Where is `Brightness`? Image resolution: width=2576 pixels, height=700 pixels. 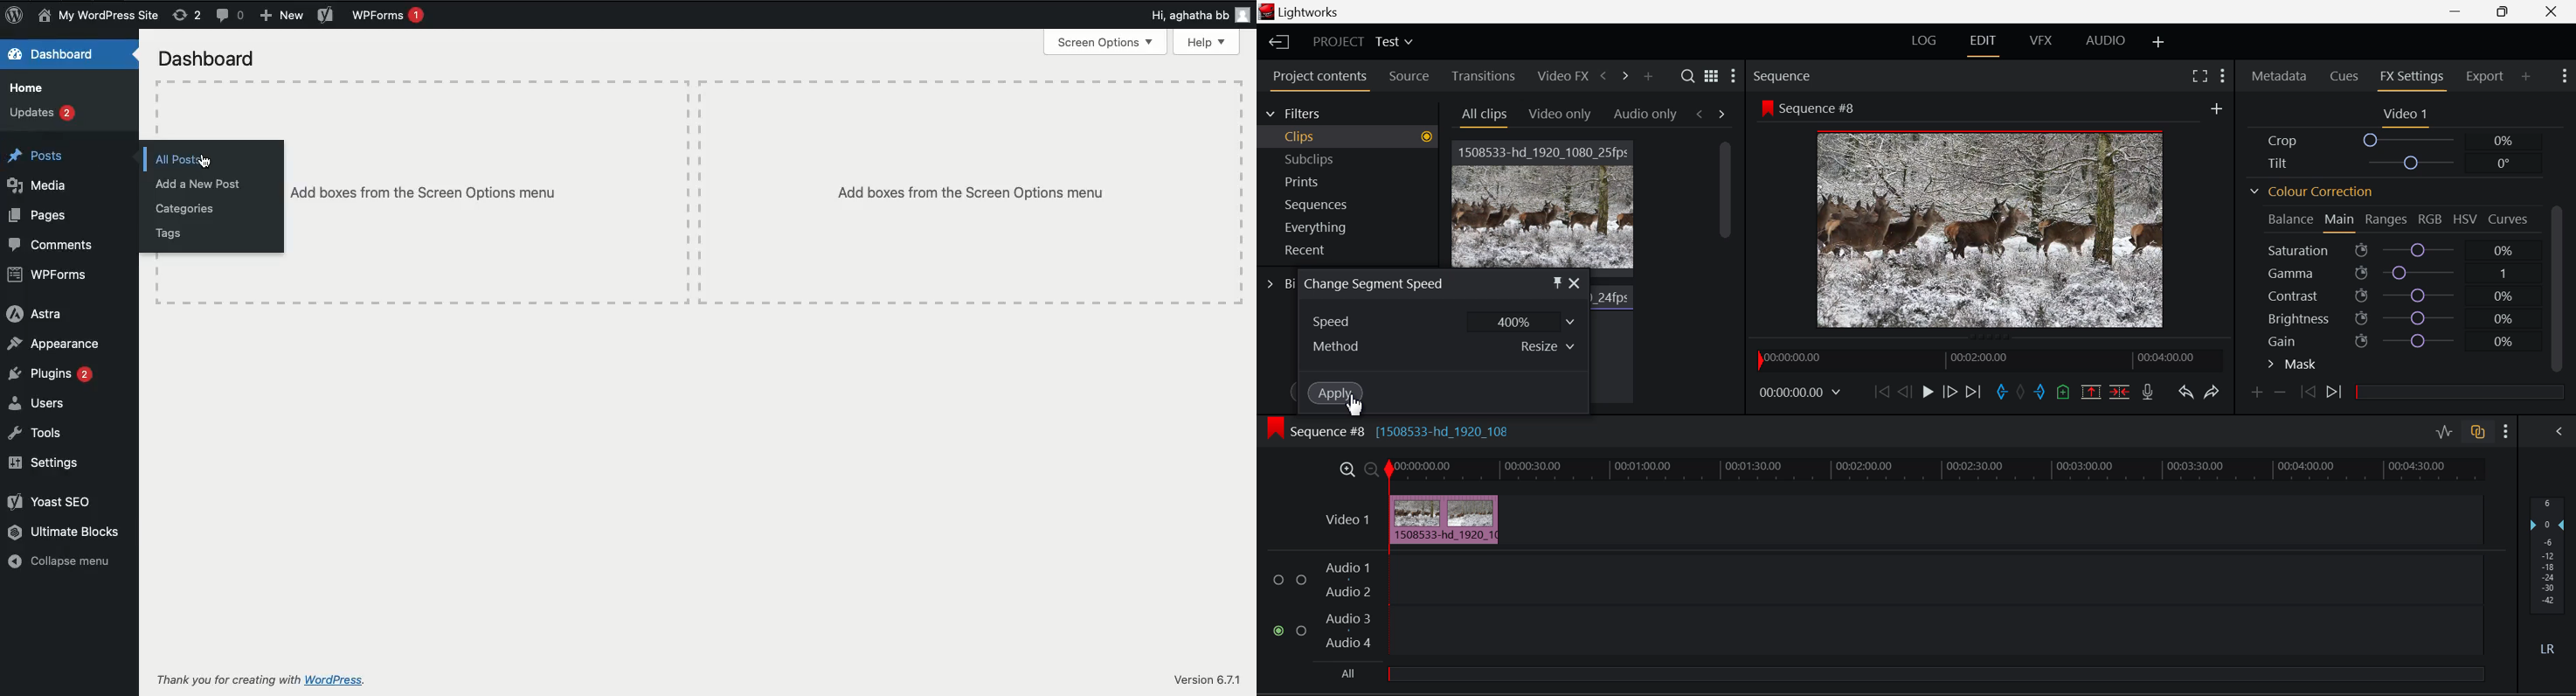 Brightness is located at coordinates (2397, 320).